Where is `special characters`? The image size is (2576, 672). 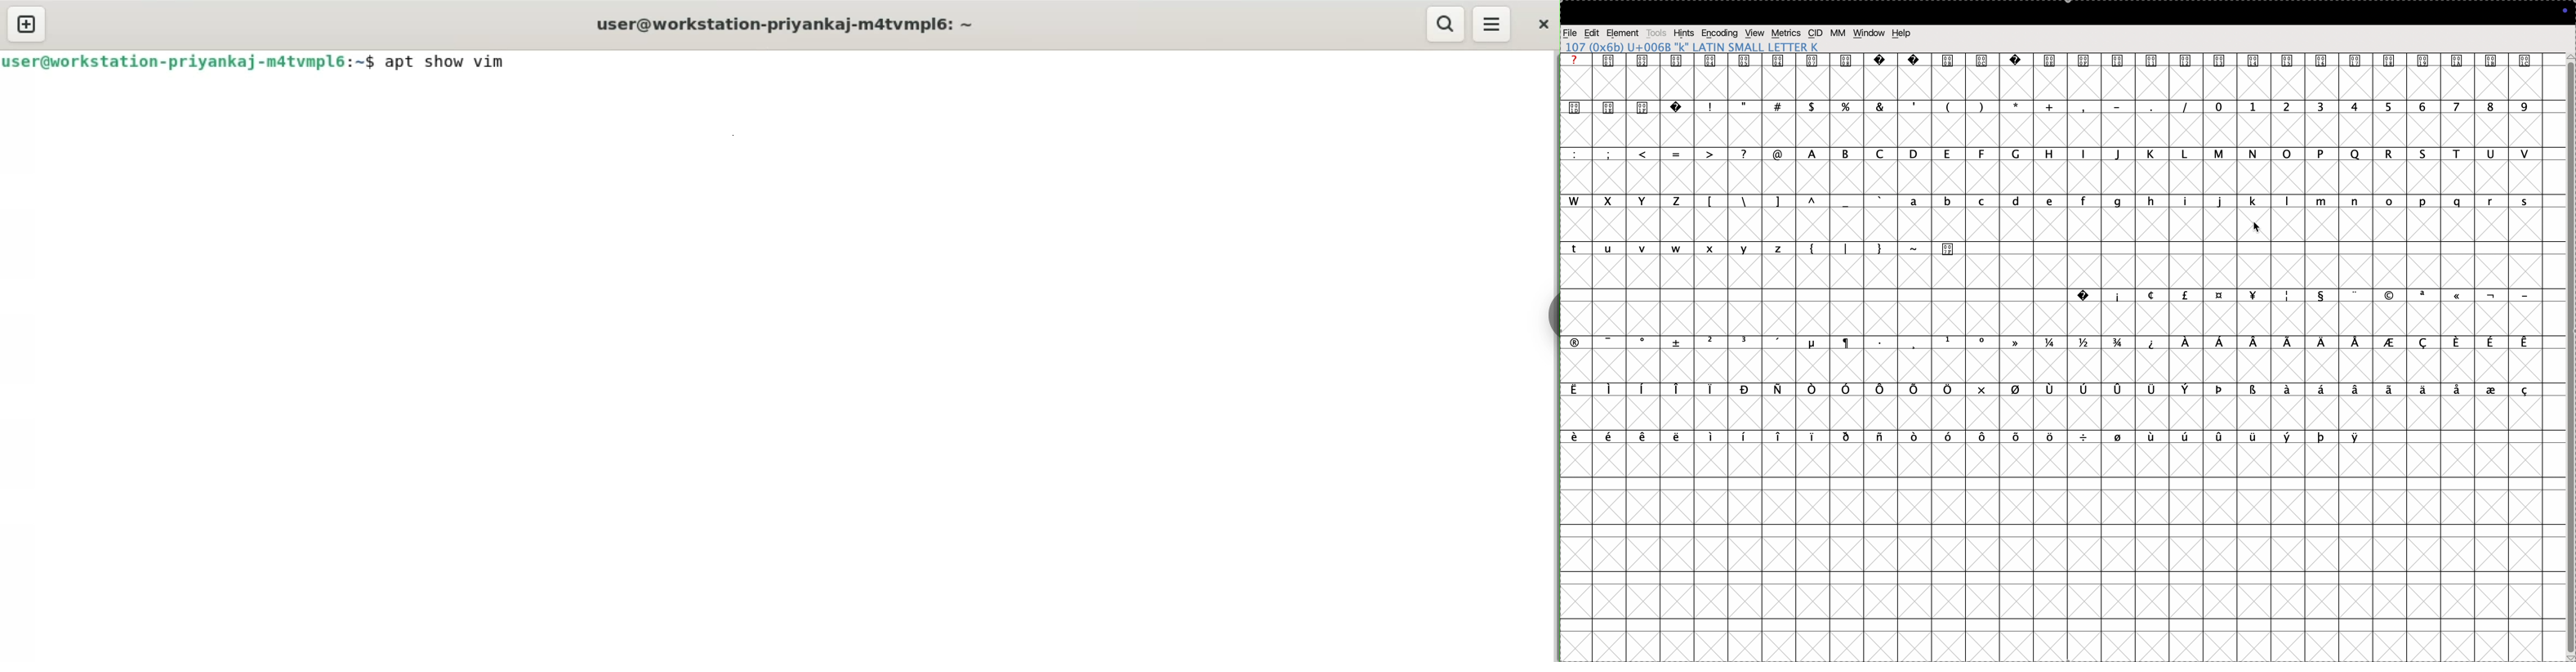 special characters is located at coordinates (2069, 61).